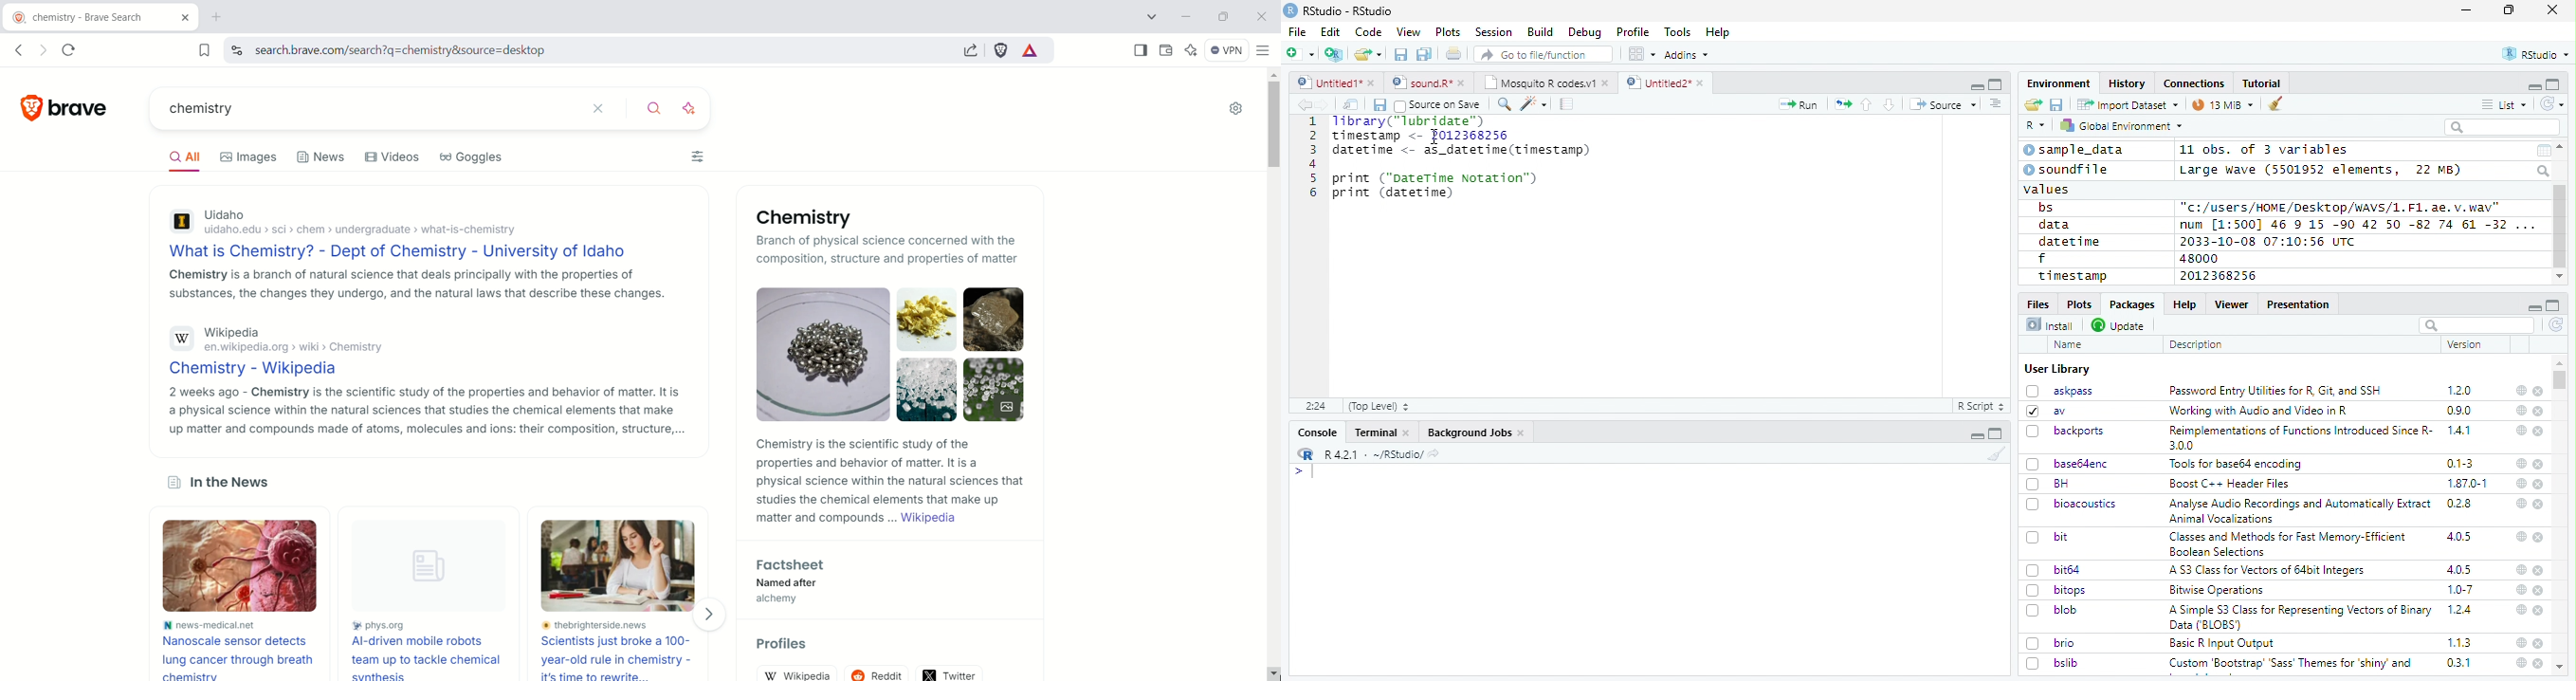 This screenshot has height=700, width=2576. I want to click on Basic R Input Output, so click(2224, 643).